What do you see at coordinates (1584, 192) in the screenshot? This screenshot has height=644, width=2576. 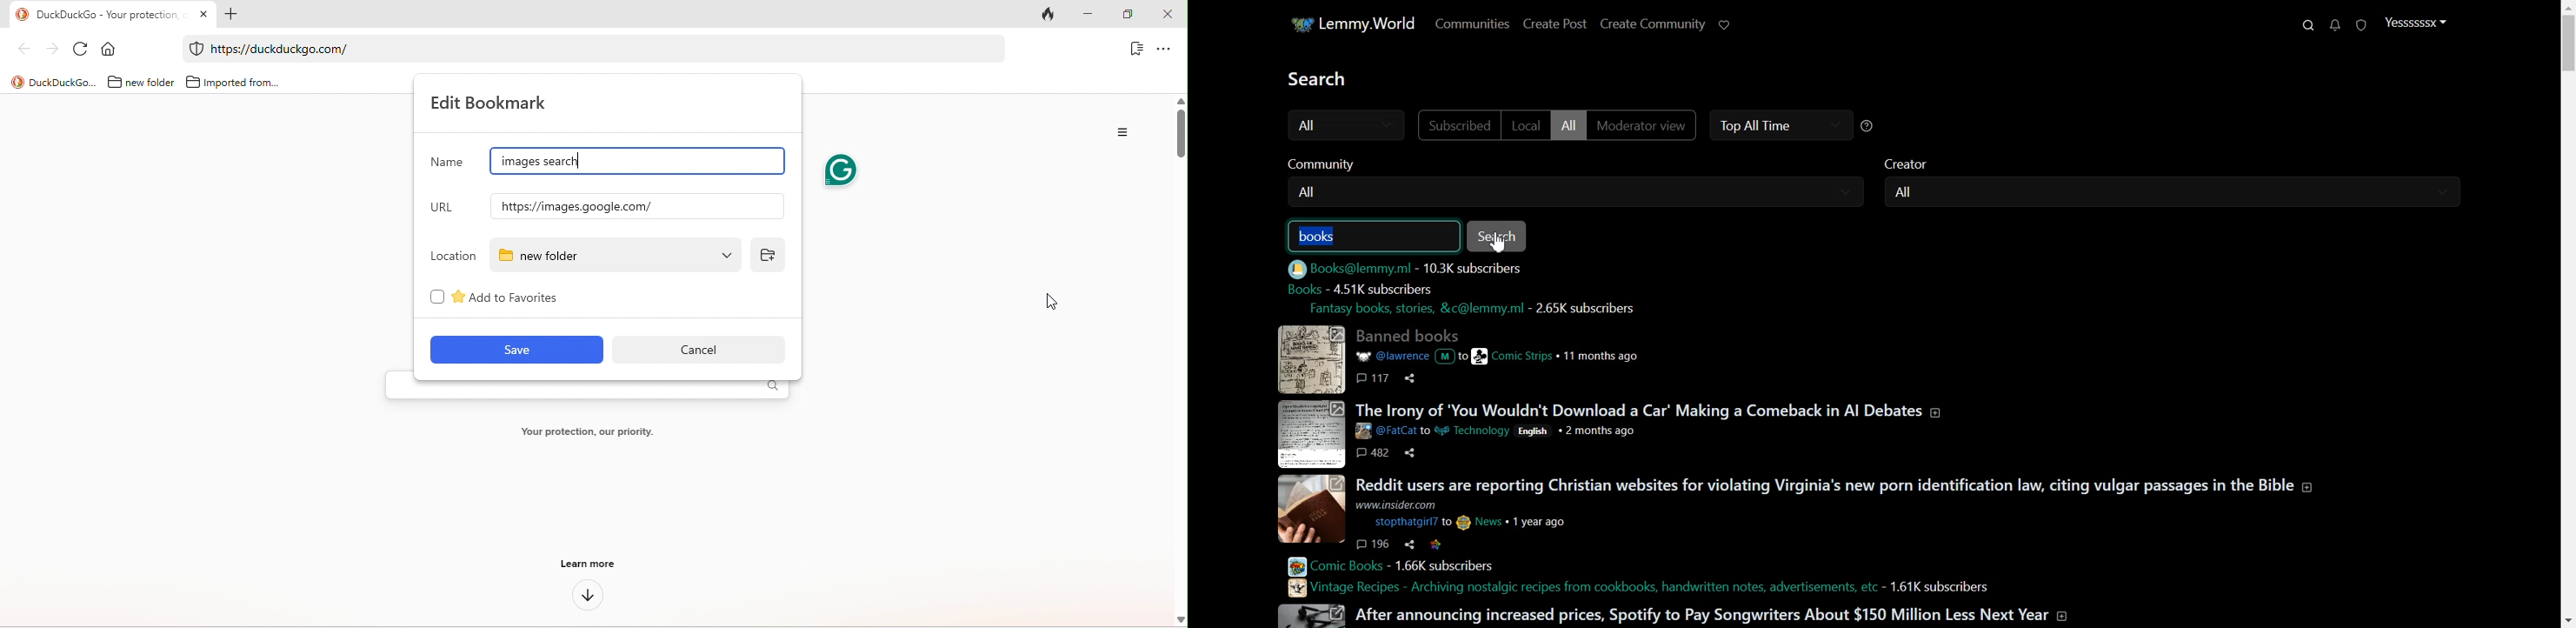 I see `Community` at bounding box center [1584, 192].